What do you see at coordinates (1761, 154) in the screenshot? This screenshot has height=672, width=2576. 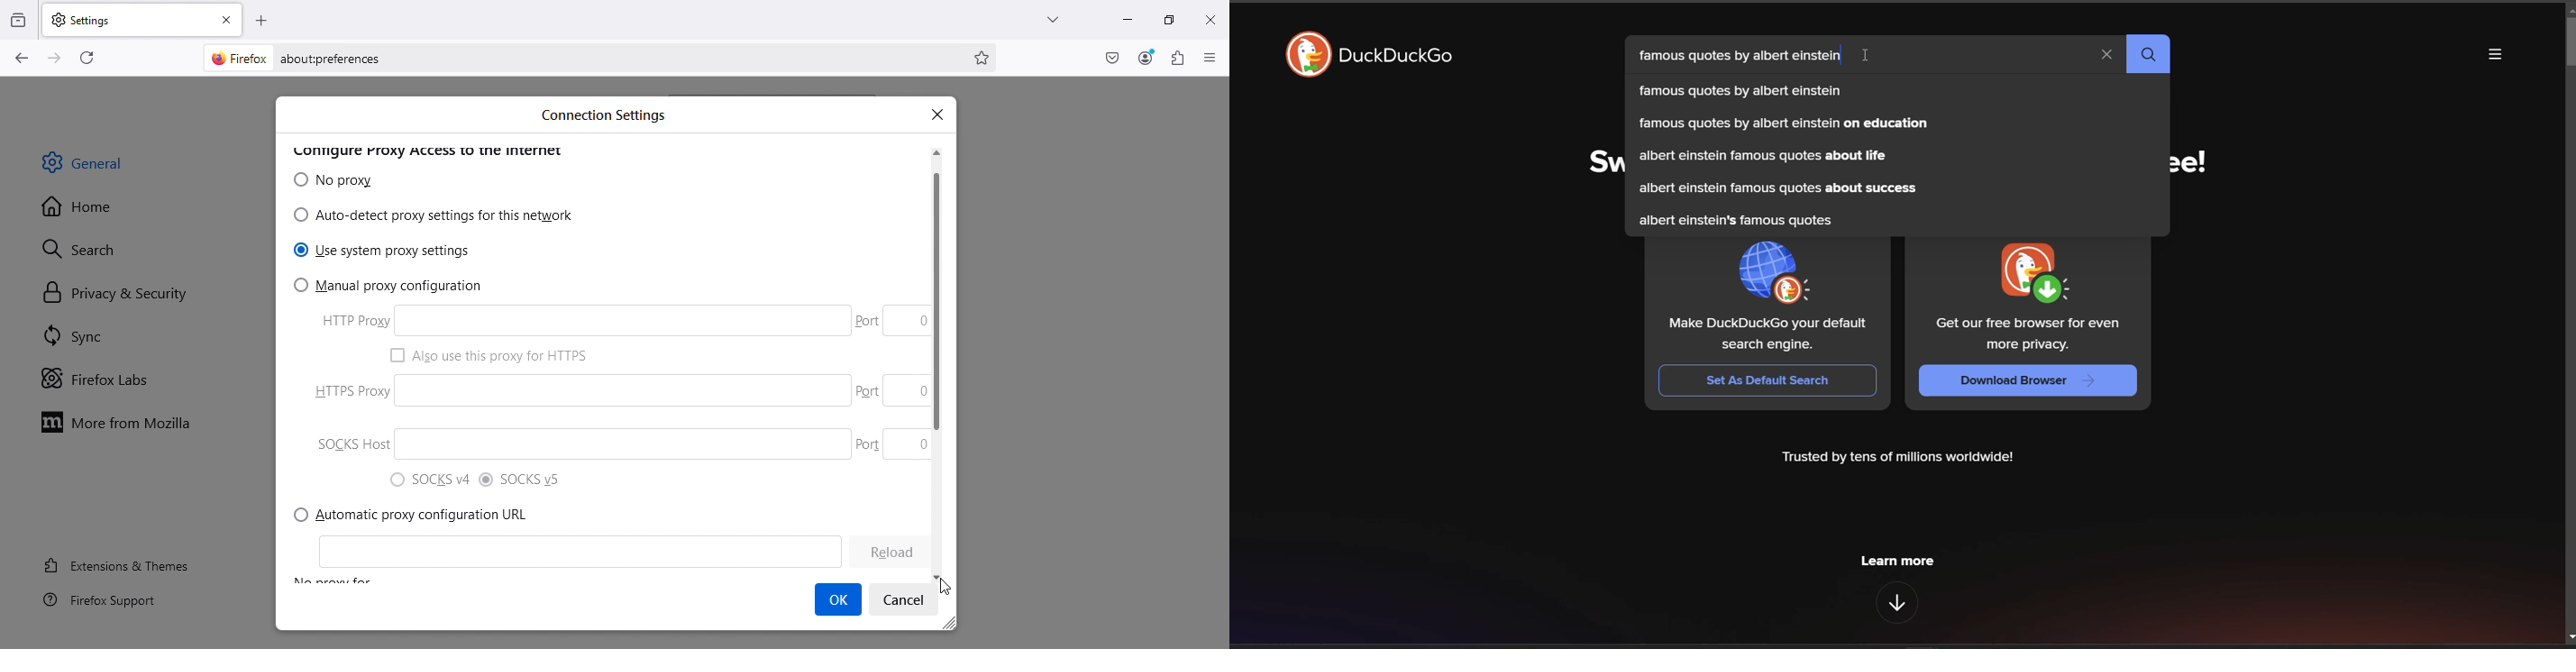 I see `albert einstein famous quotes about life` at bounding box center [1761, 154].